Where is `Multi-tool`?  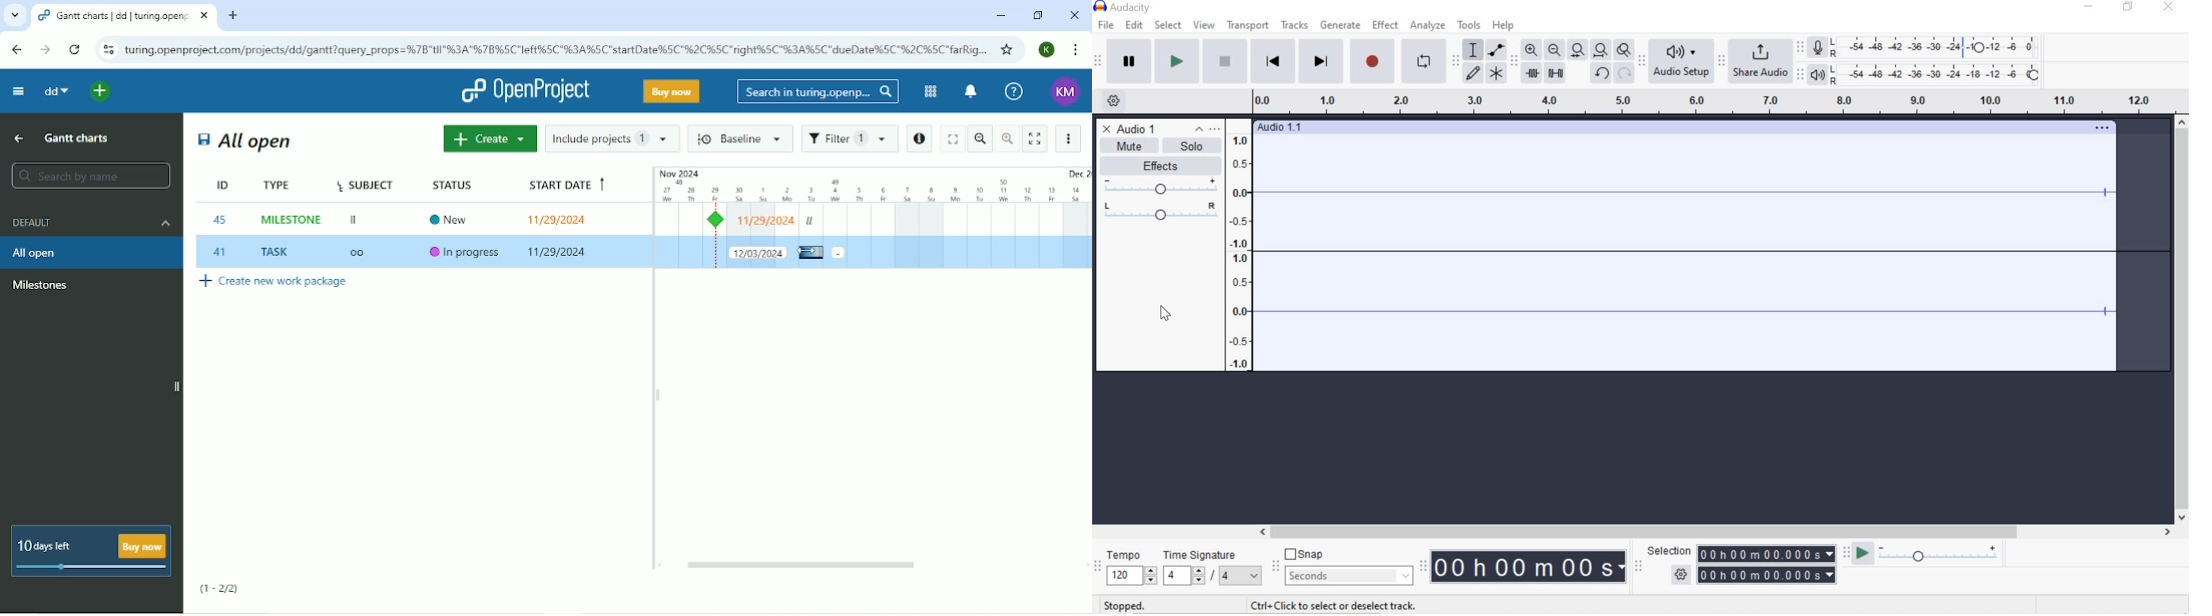
Multi-tool is located at coordinates (1497, 73).